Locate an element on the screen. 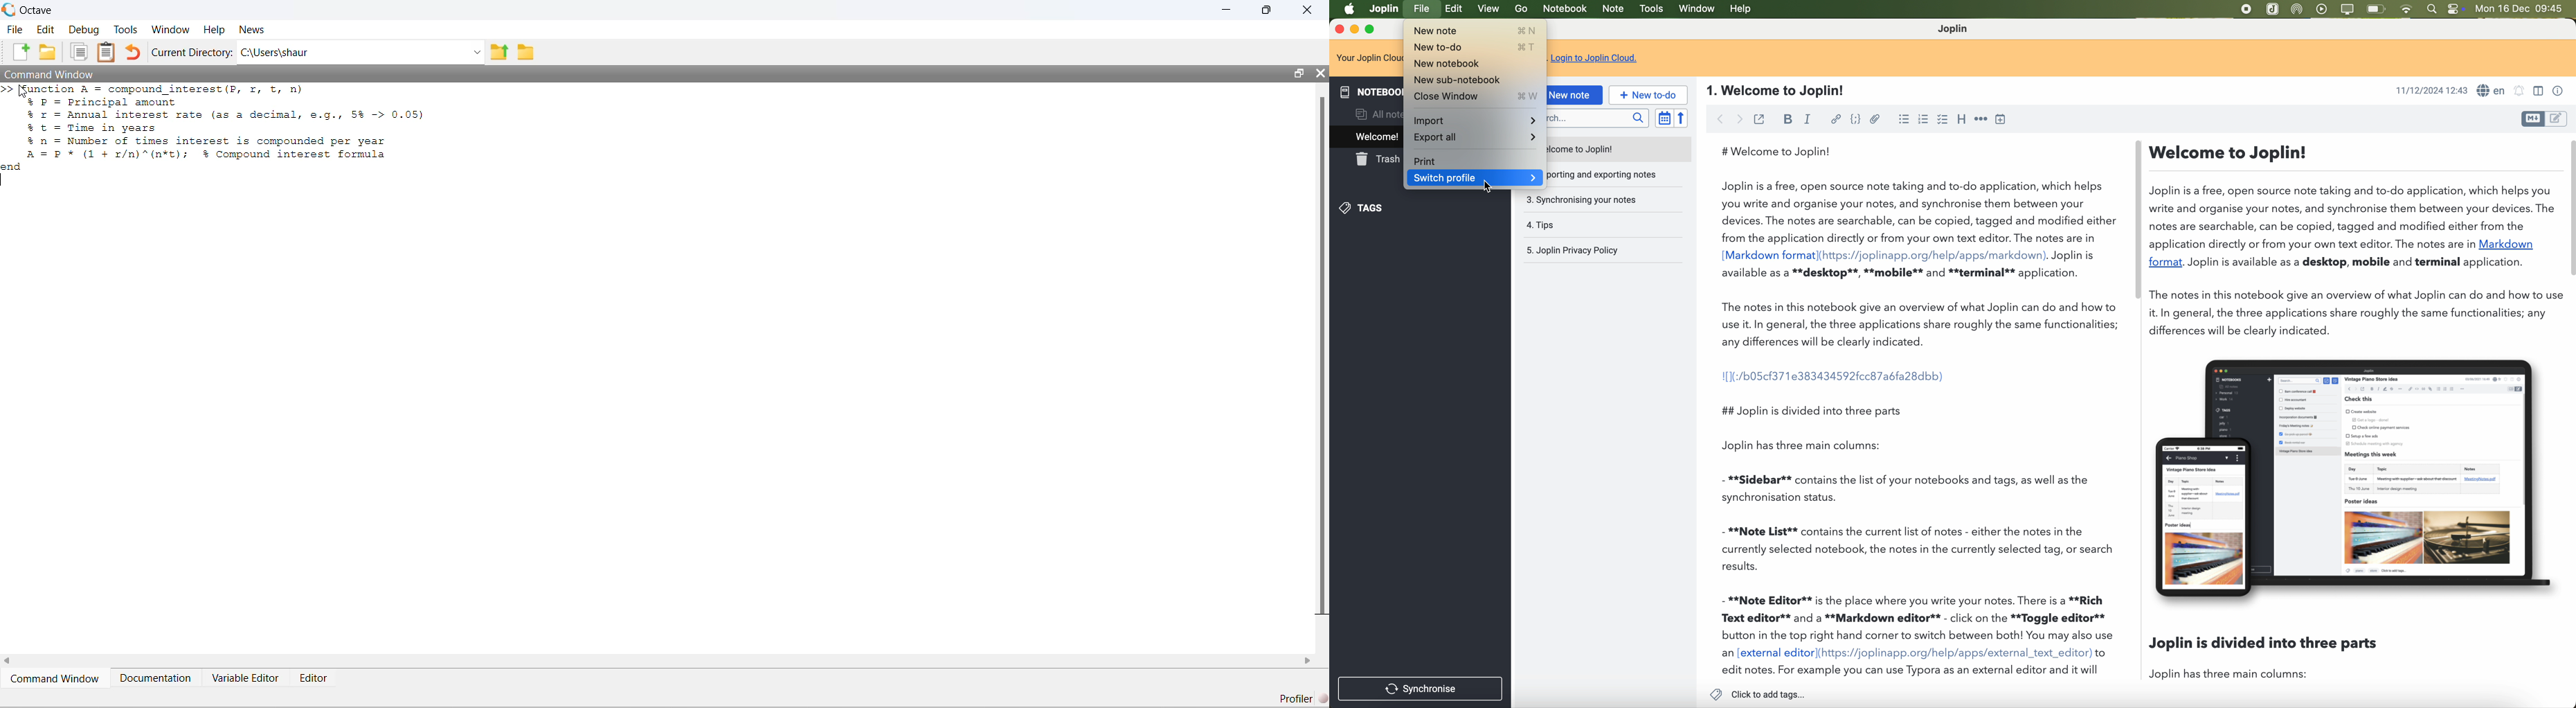 The height and width of the screenshot is (728, 2576). New File is located at coordinates (19, 52).